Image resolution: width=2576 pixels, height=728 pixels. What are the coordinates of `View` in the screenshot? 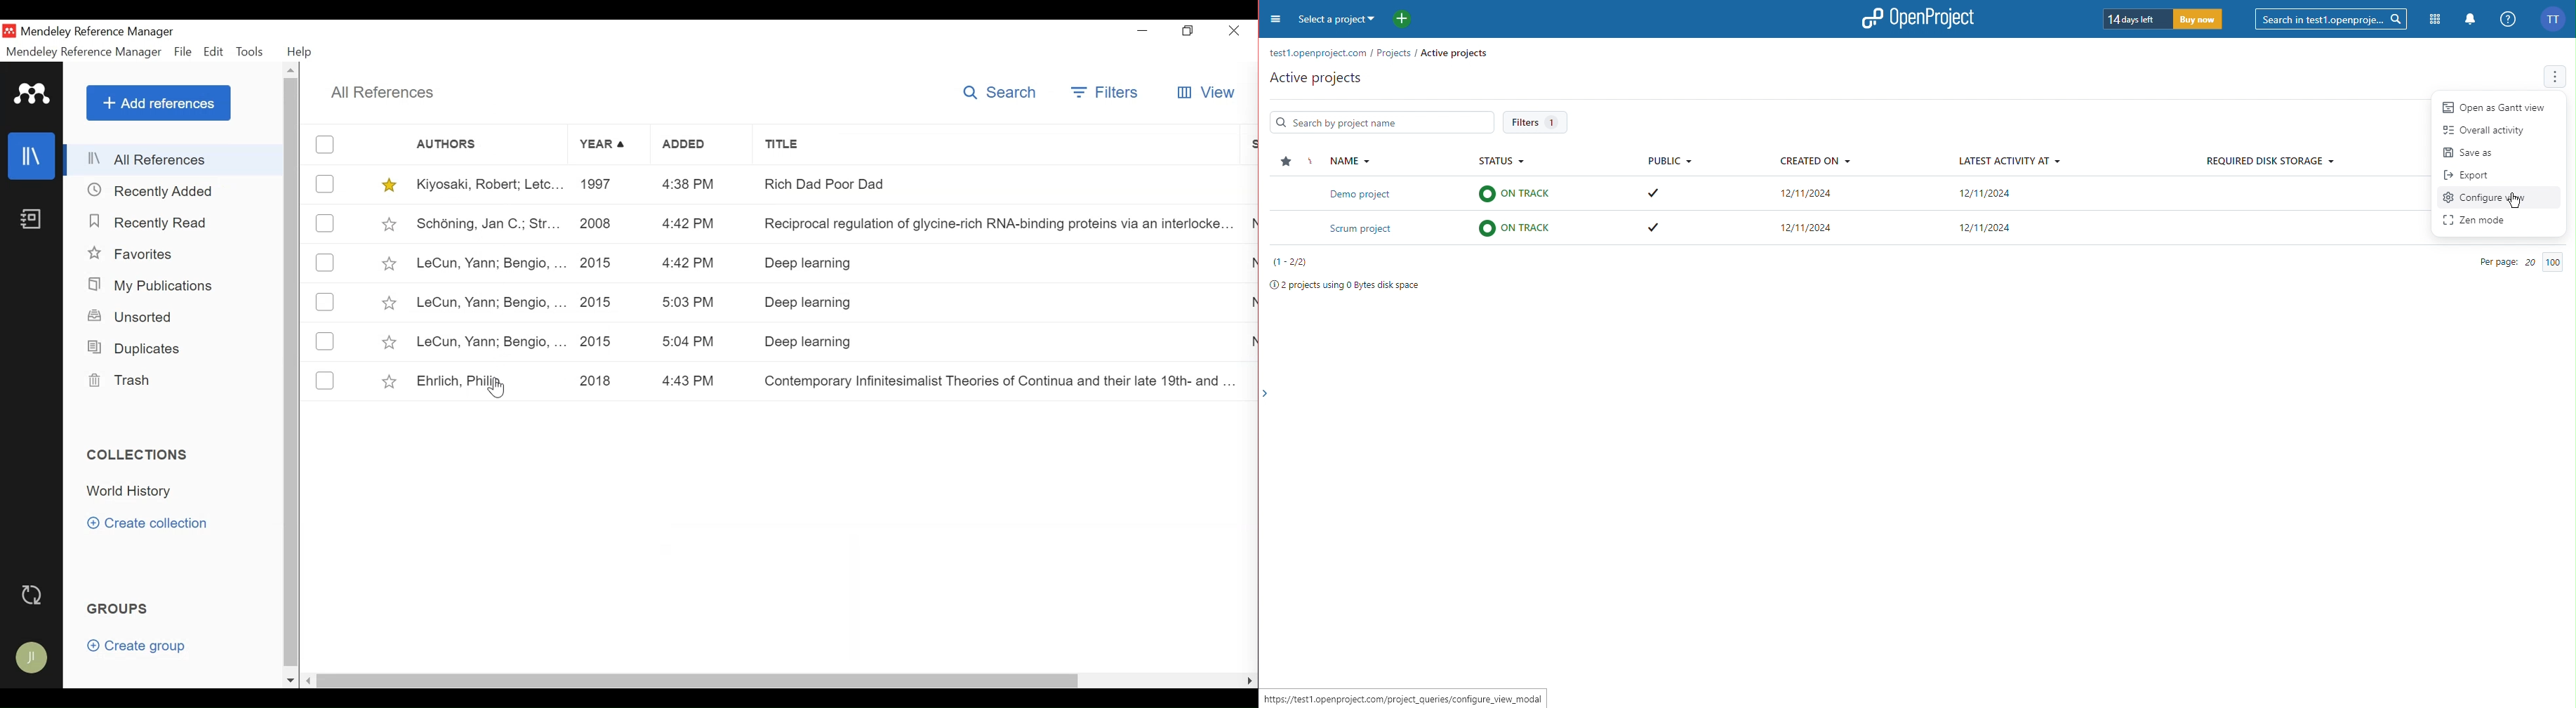 It's located at (1205, 93).